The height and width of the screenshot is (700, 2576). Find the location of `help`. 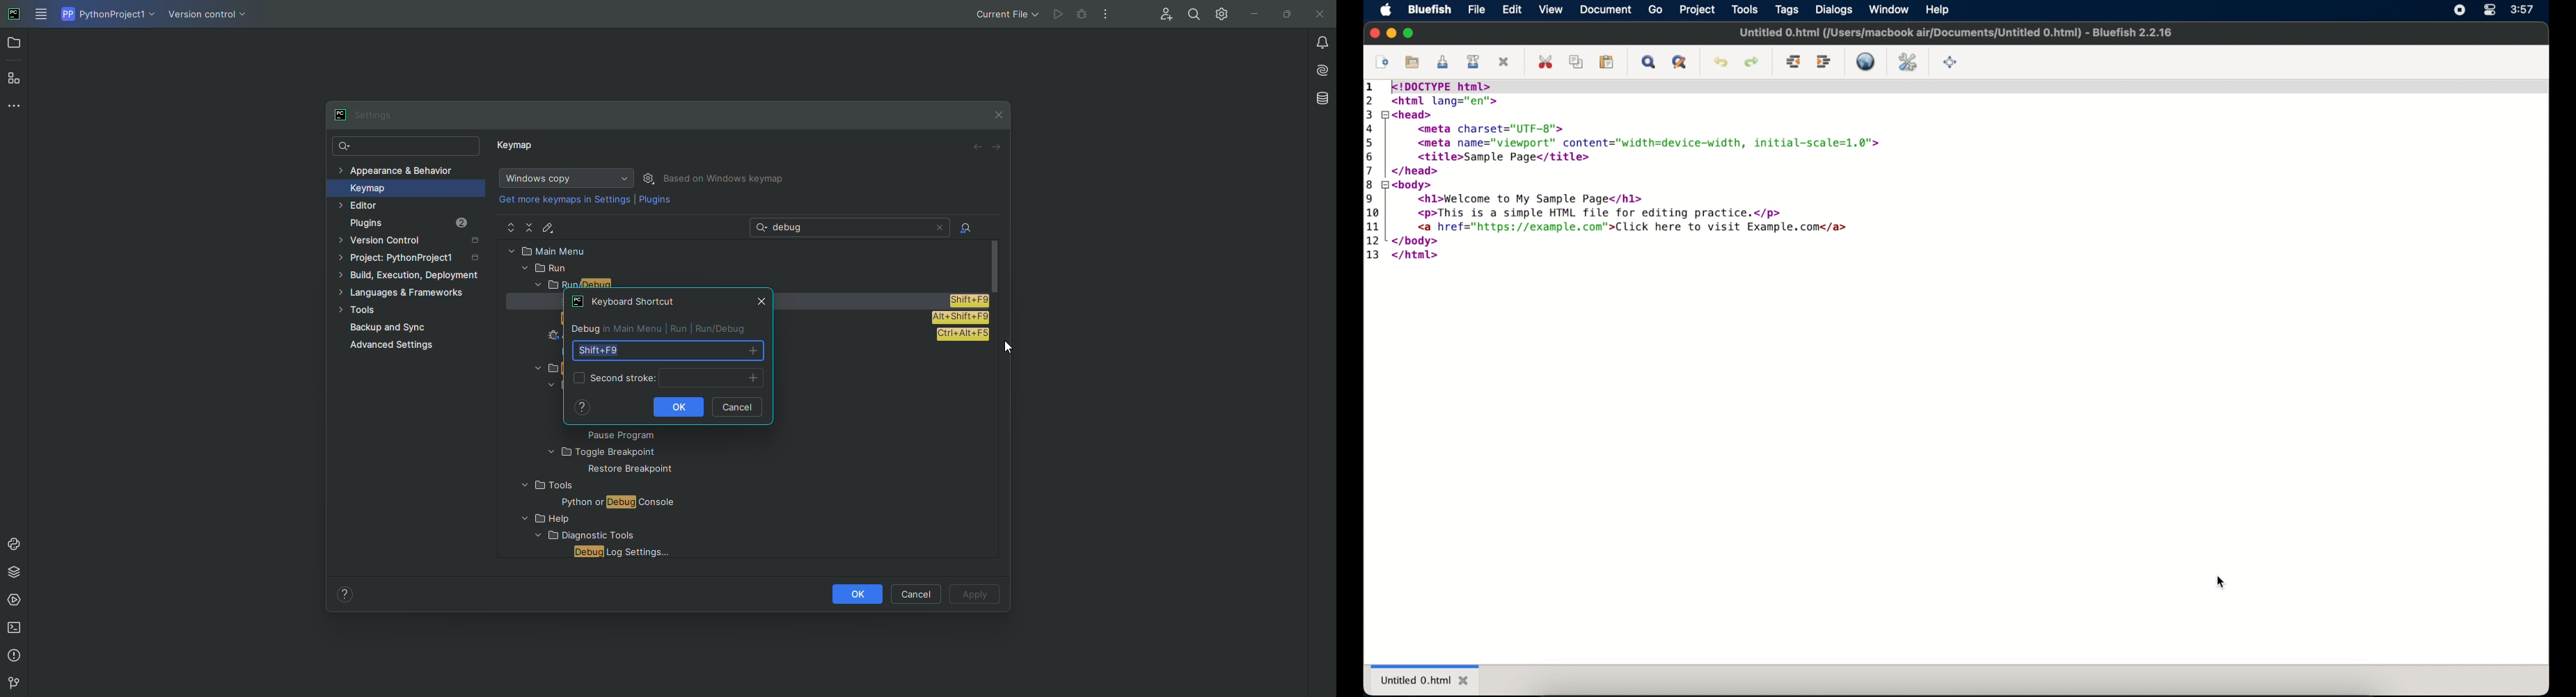

help is located at coordinates (583, 408).